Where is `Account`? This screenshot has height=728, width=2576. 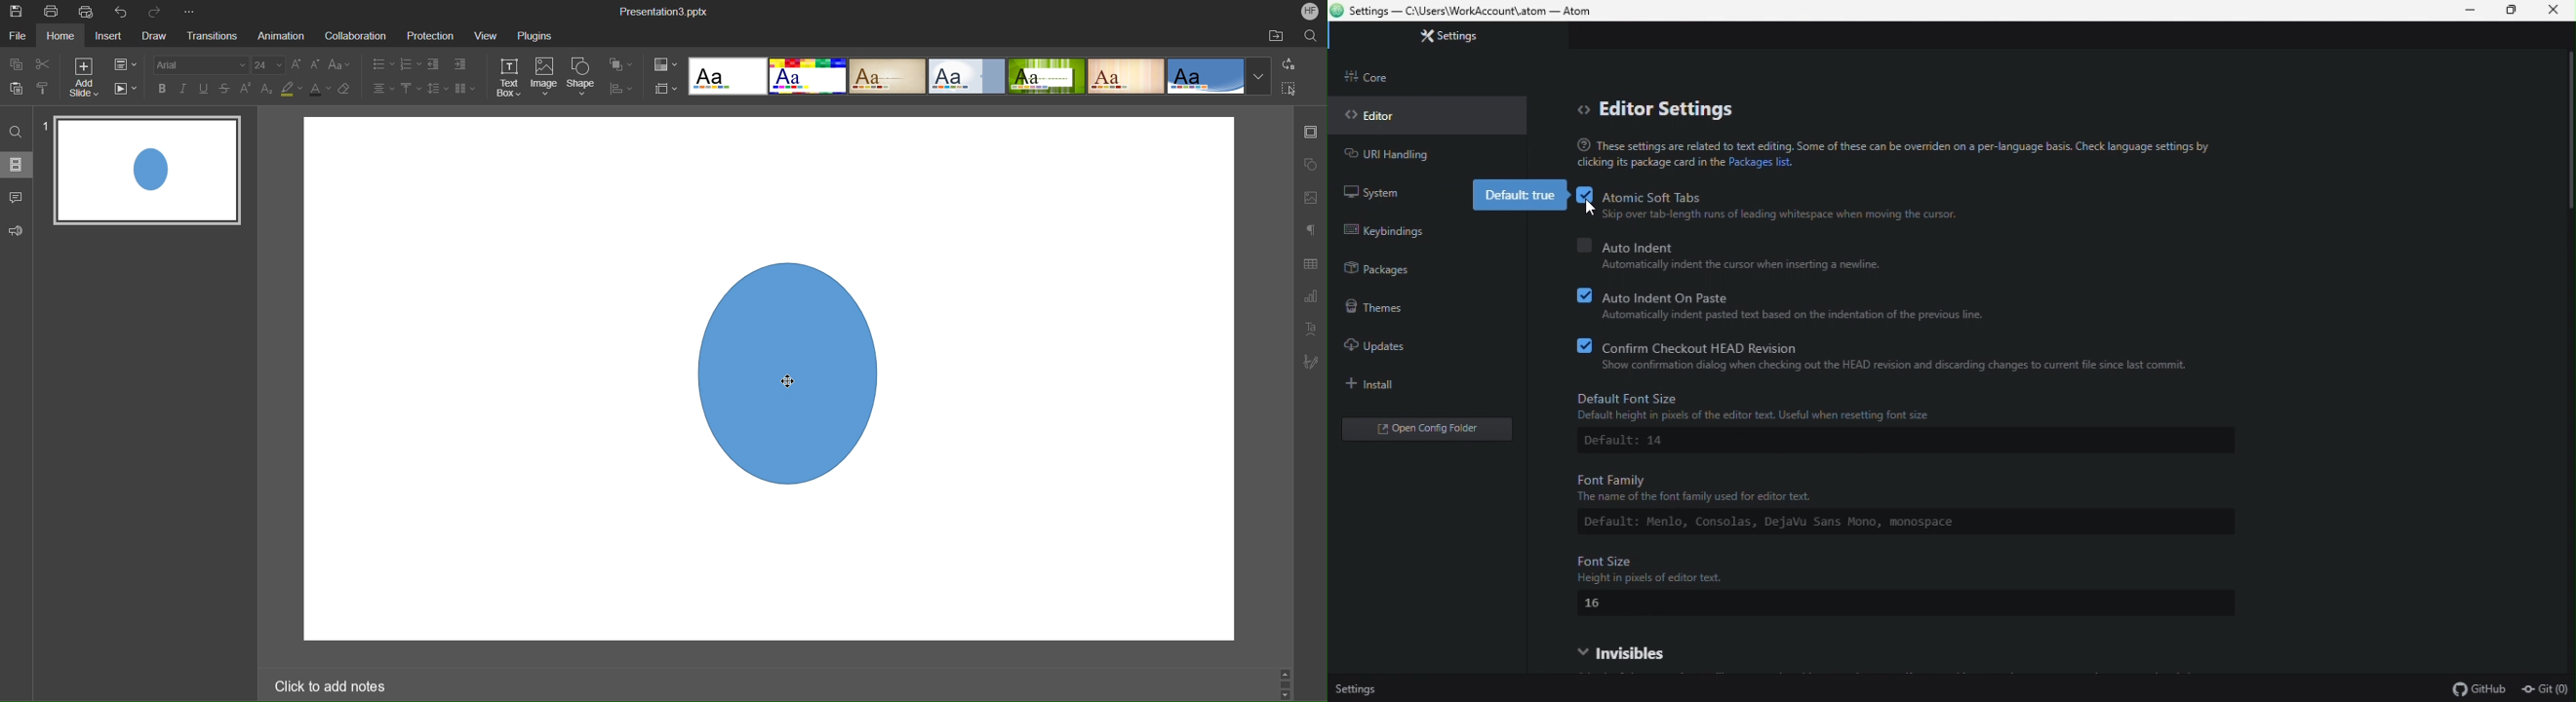
Account is located at coordinates (1312, 12).